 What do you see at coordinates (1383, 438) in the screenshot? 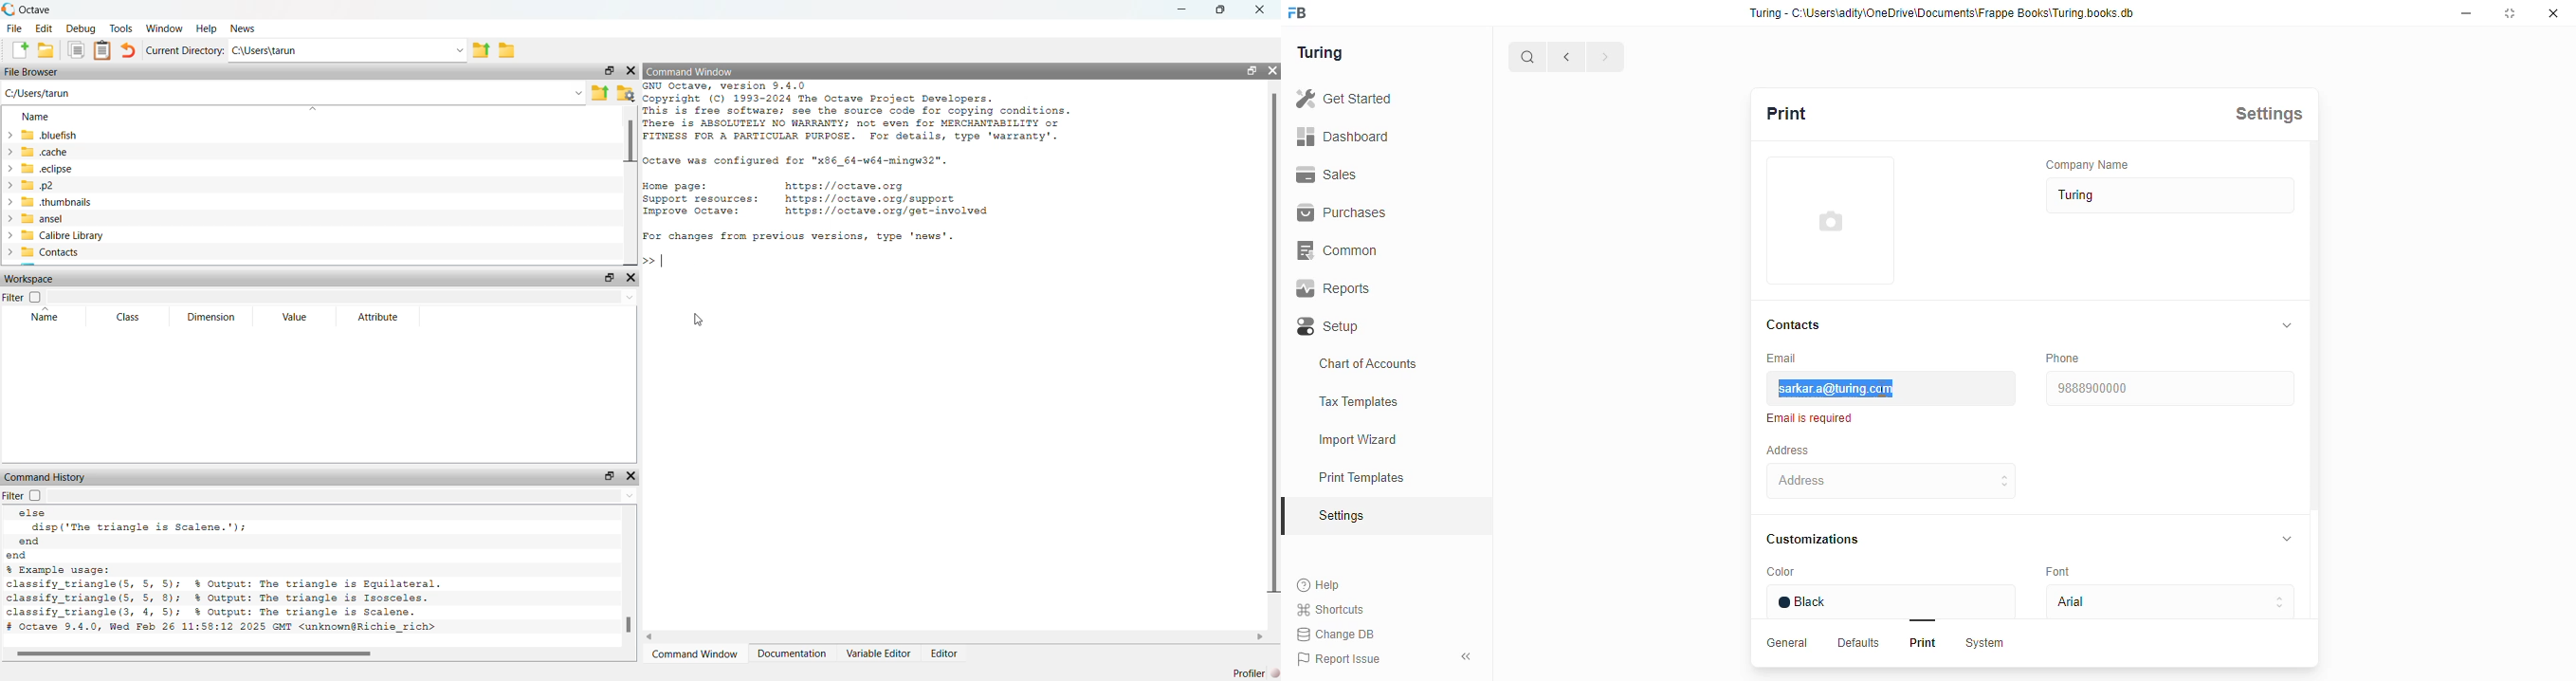
I see `Import Wizard` at bounding box center [1383, 438].